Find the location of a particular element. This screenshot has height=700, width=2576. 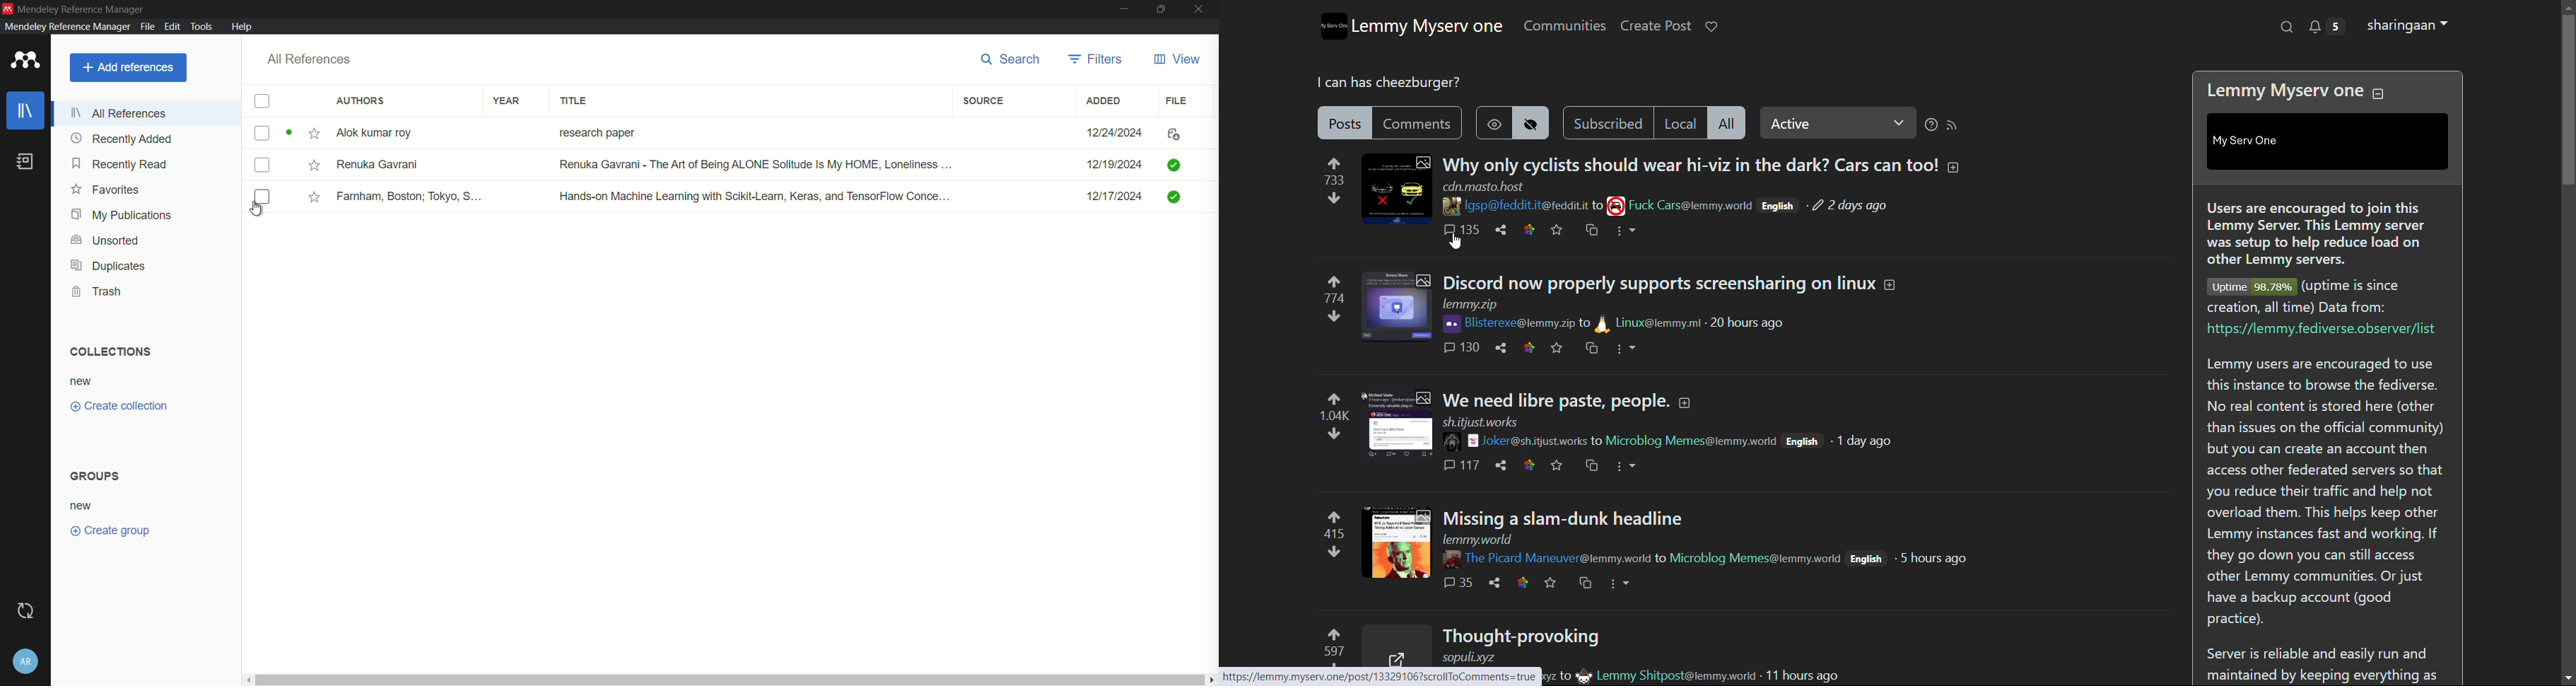

create collection is located at coordinates (117, 406).